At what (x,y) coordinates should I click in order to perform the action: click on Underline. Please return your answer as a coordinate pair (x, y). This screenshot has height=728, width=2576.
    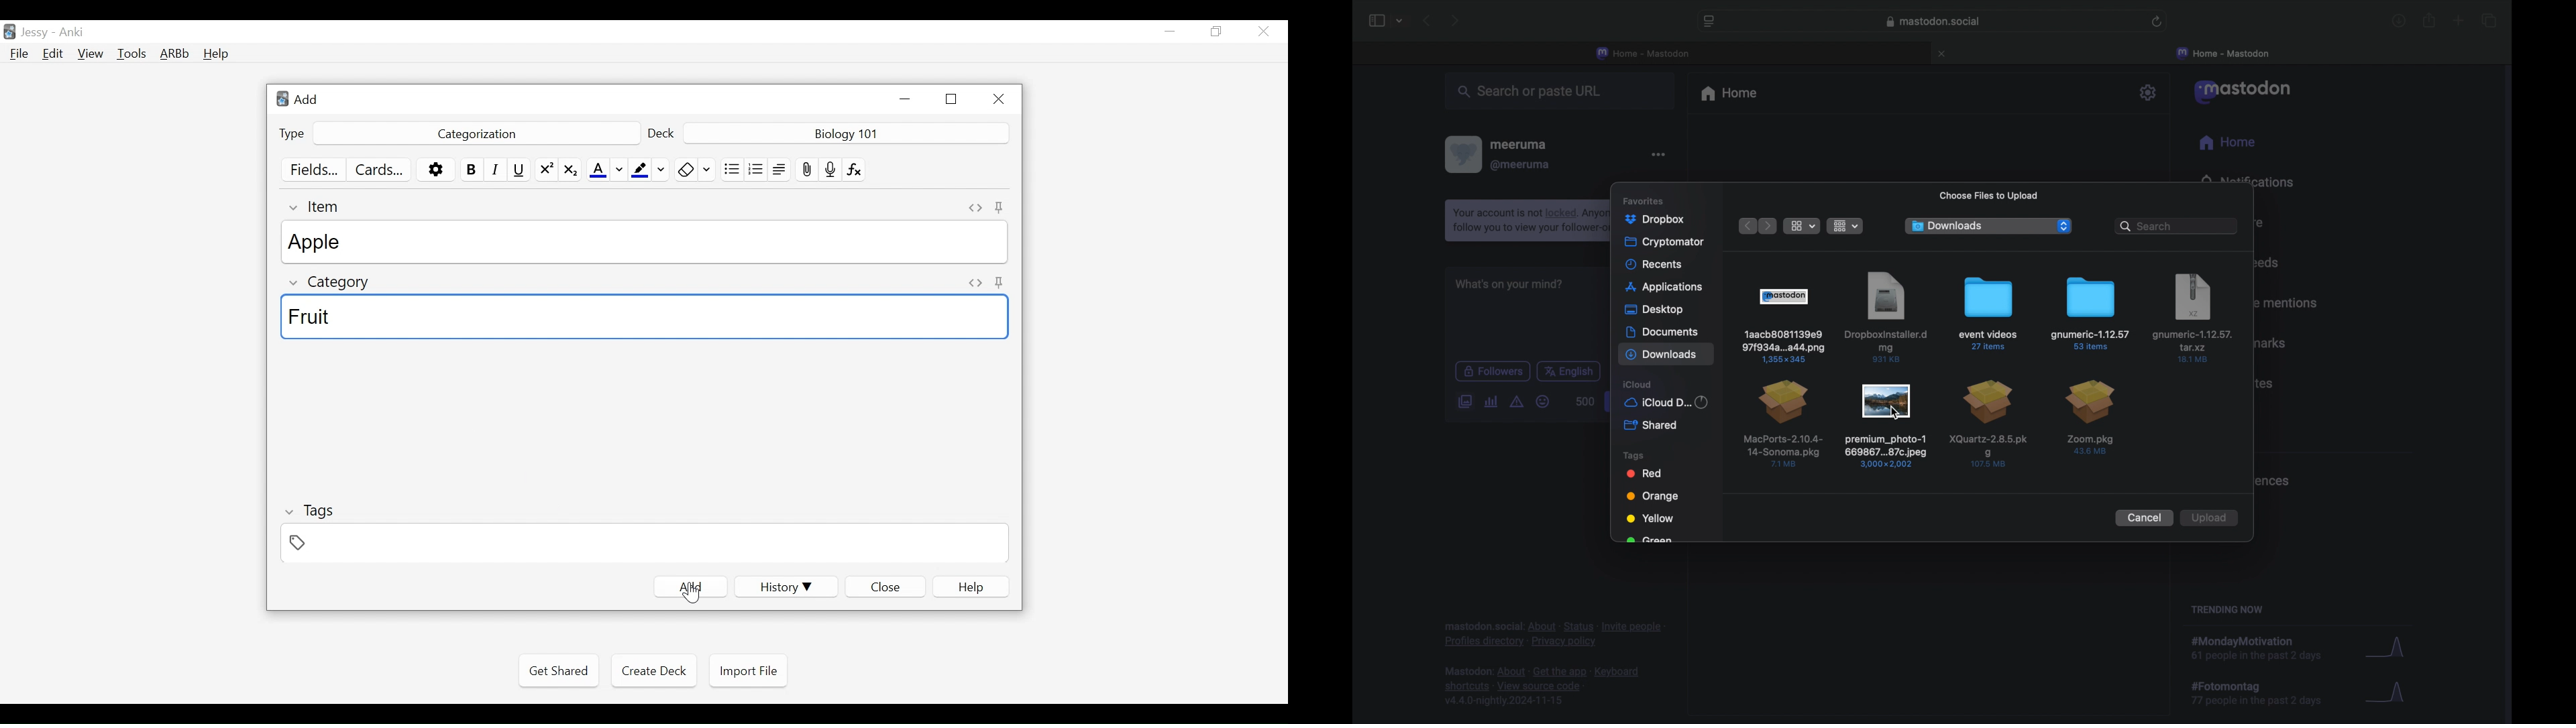
    Looking at the image, I should click on (521, 170).